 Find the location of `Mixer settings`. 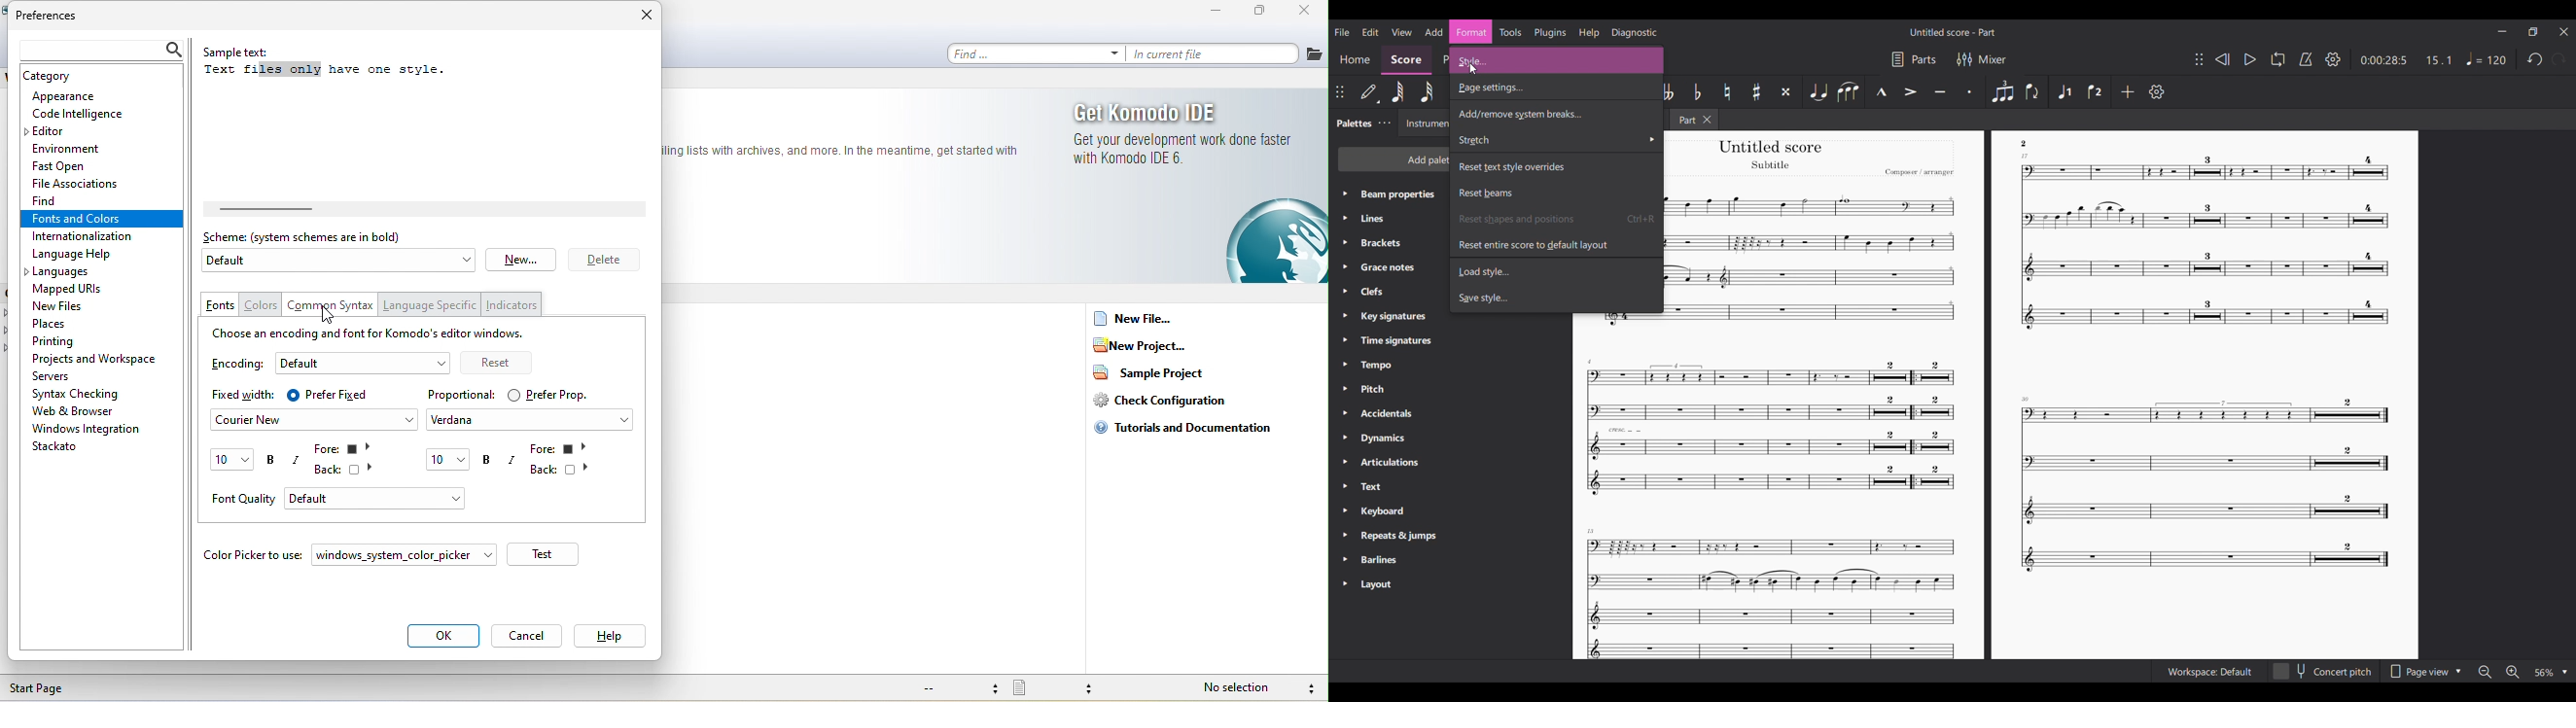

Mixer settings is located at coordinates (1981, 60).